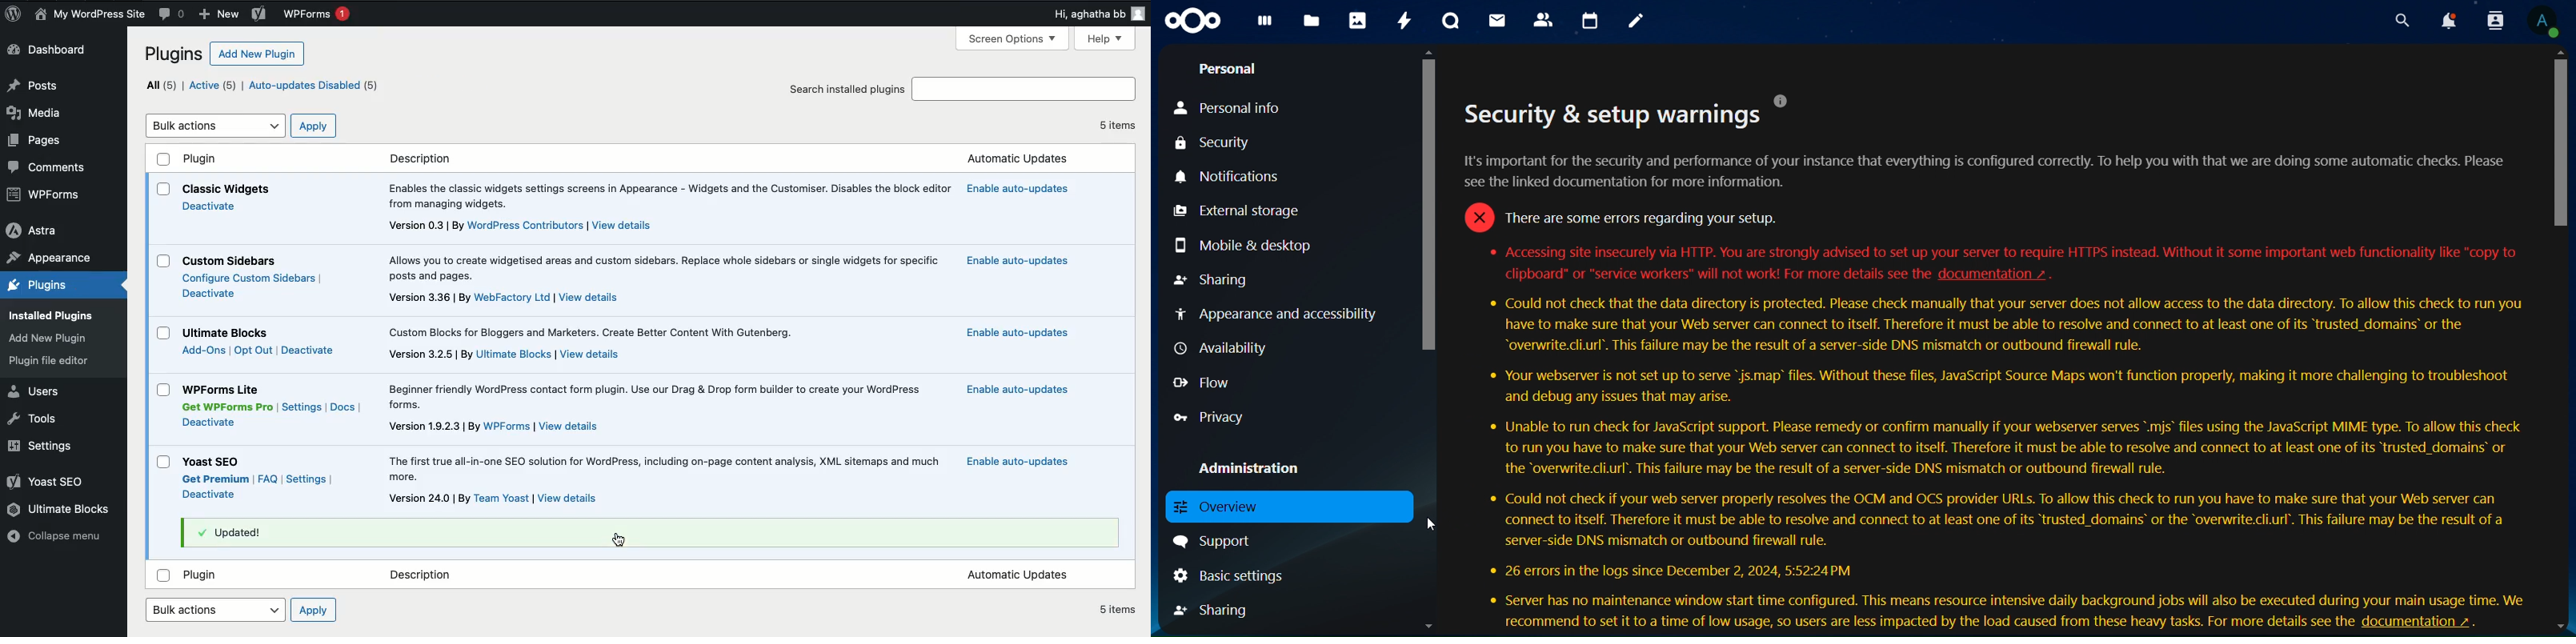 The height and width of the screenshot is (644, 2576). I want to click on 5 items, so click(1118, 125).